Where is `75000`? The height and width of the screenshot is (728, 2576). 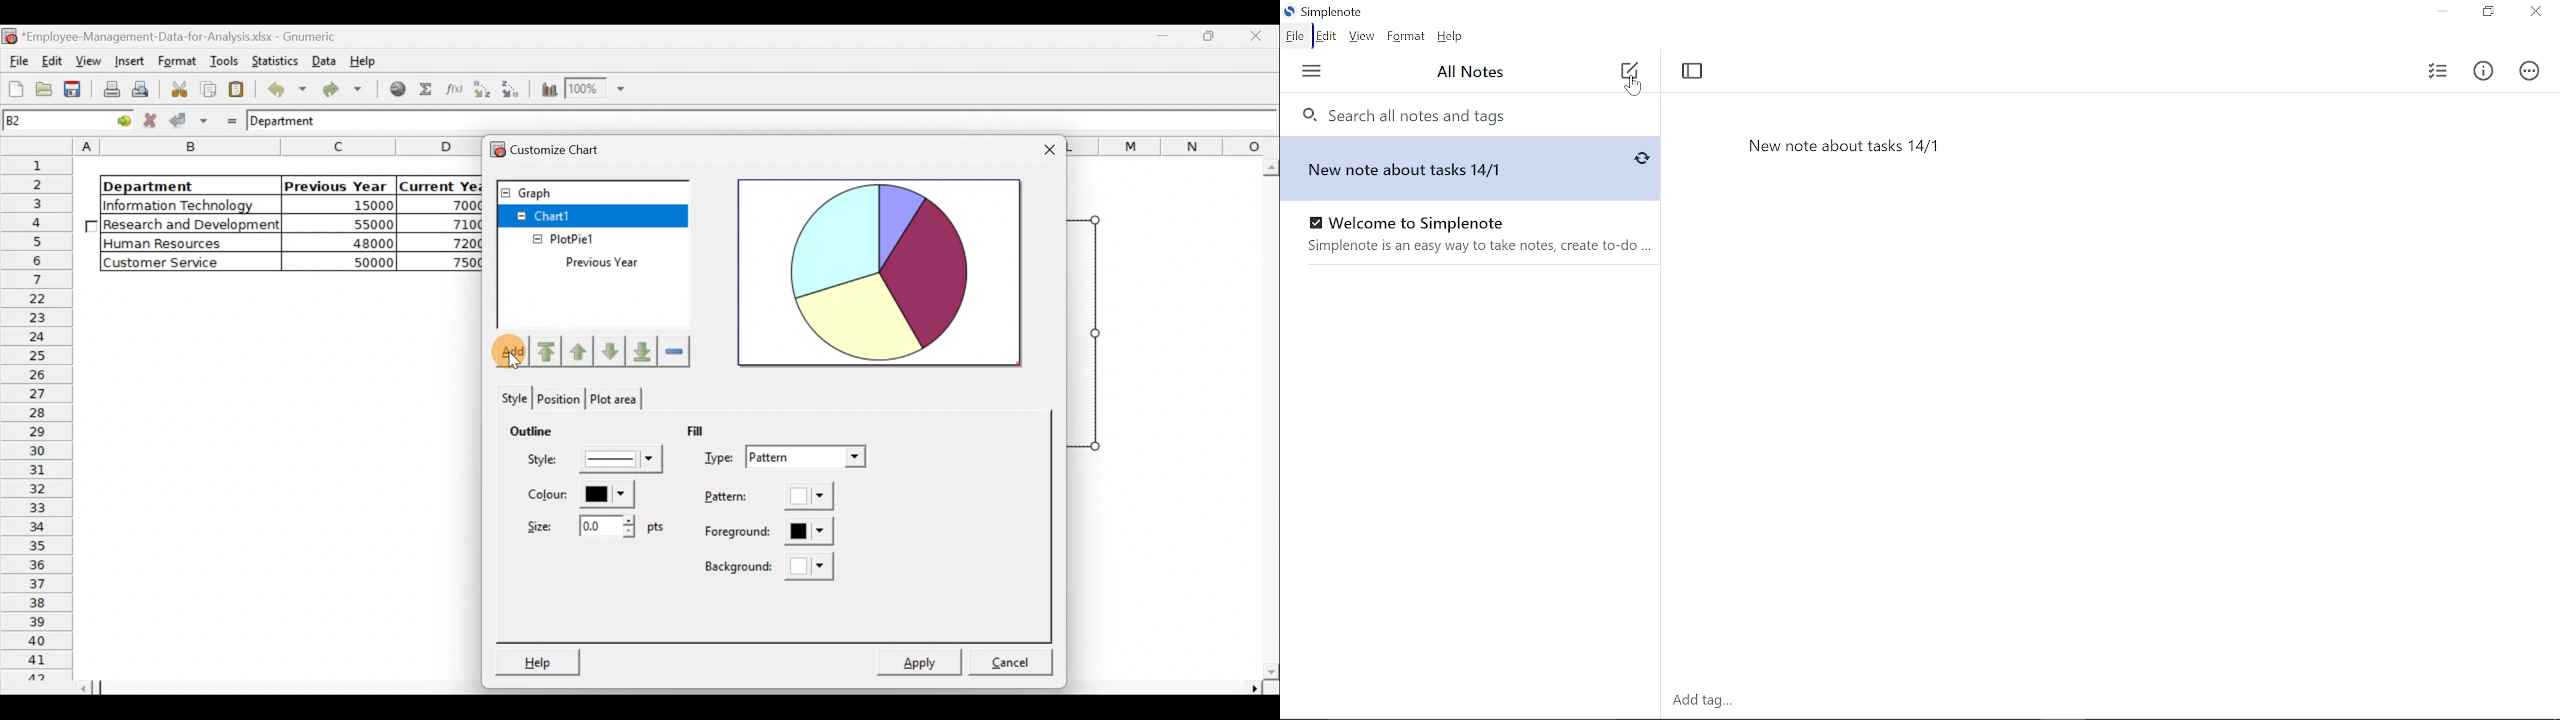 75000 is located at coordinates (451, 263).